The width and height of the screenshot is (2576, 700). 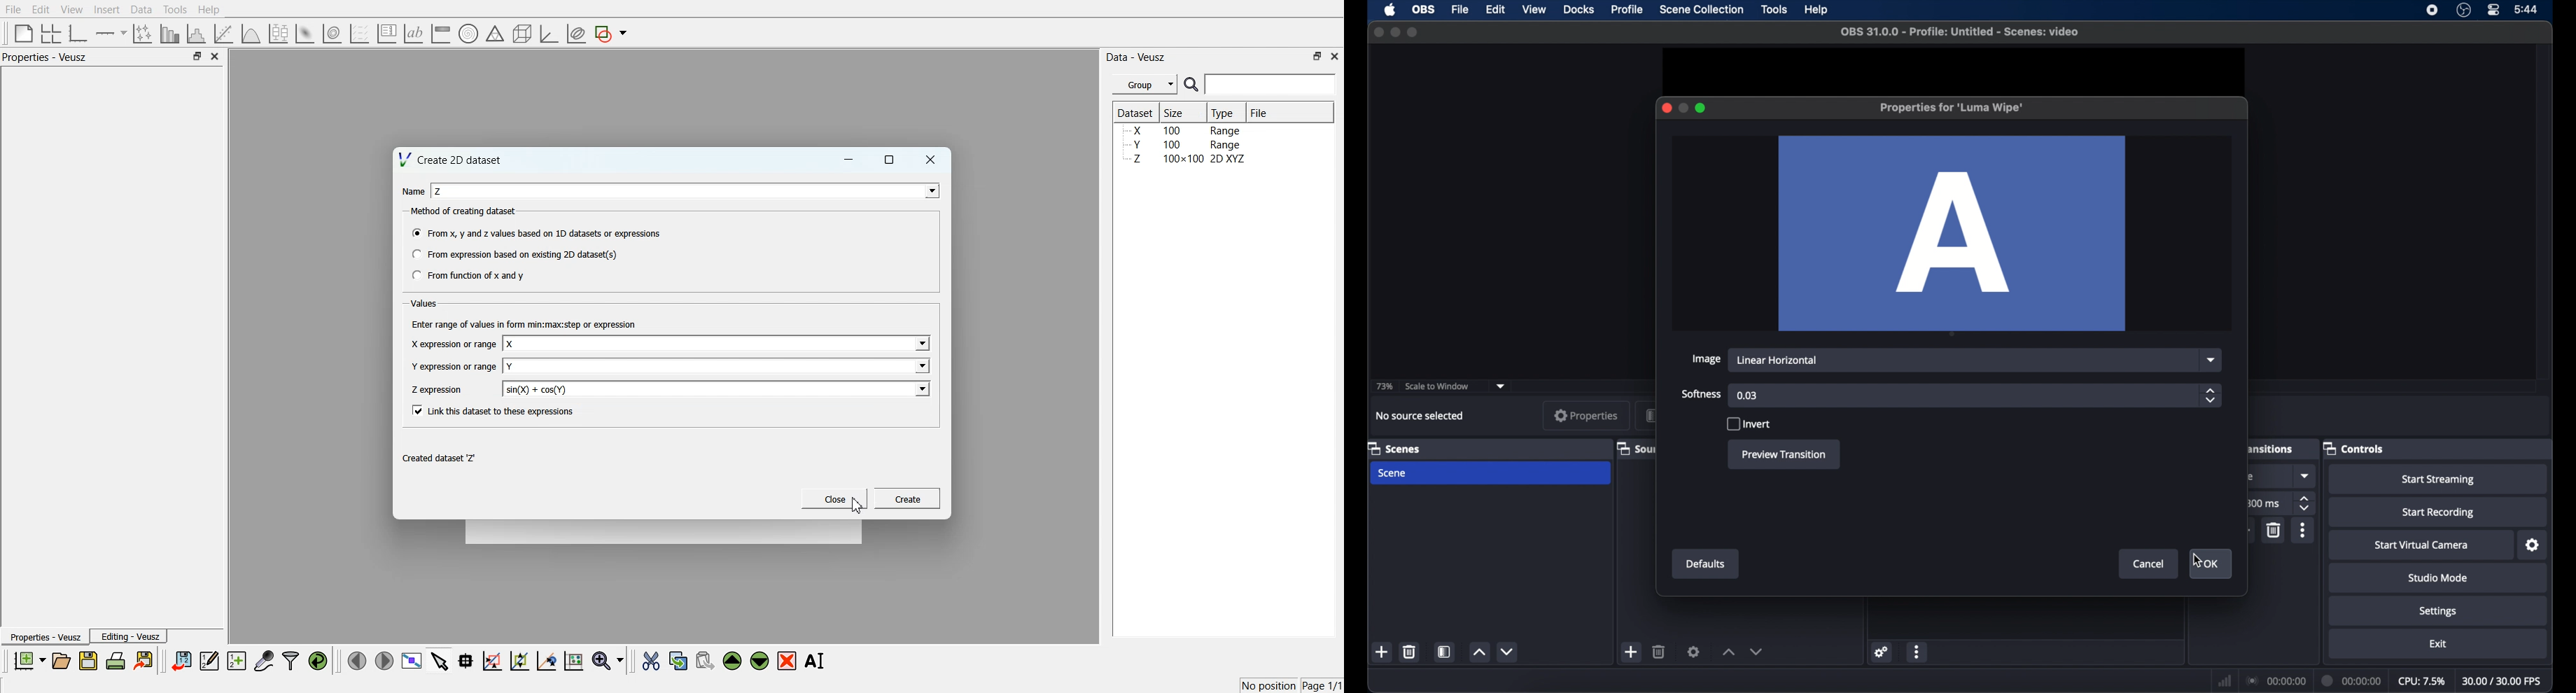 I want to click on more options, so click(x=1918, y=651).